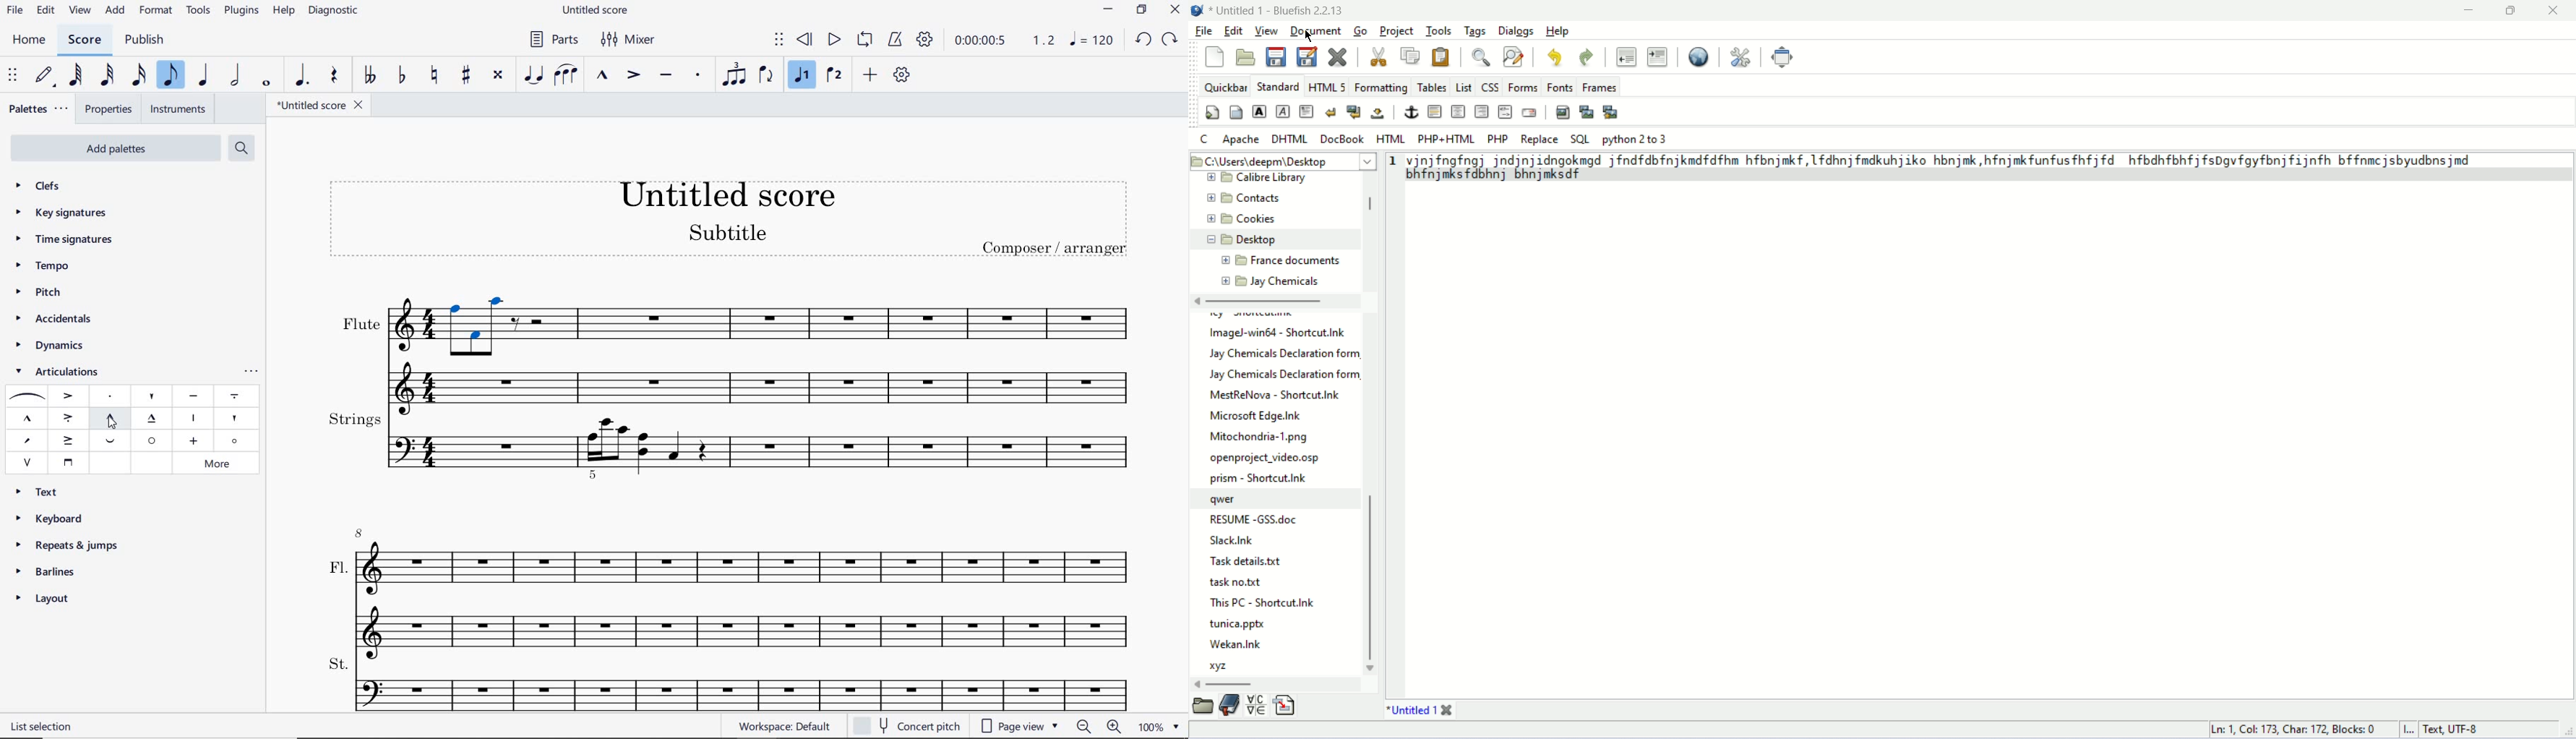  I want to click on PLAY, so click(834, 39).